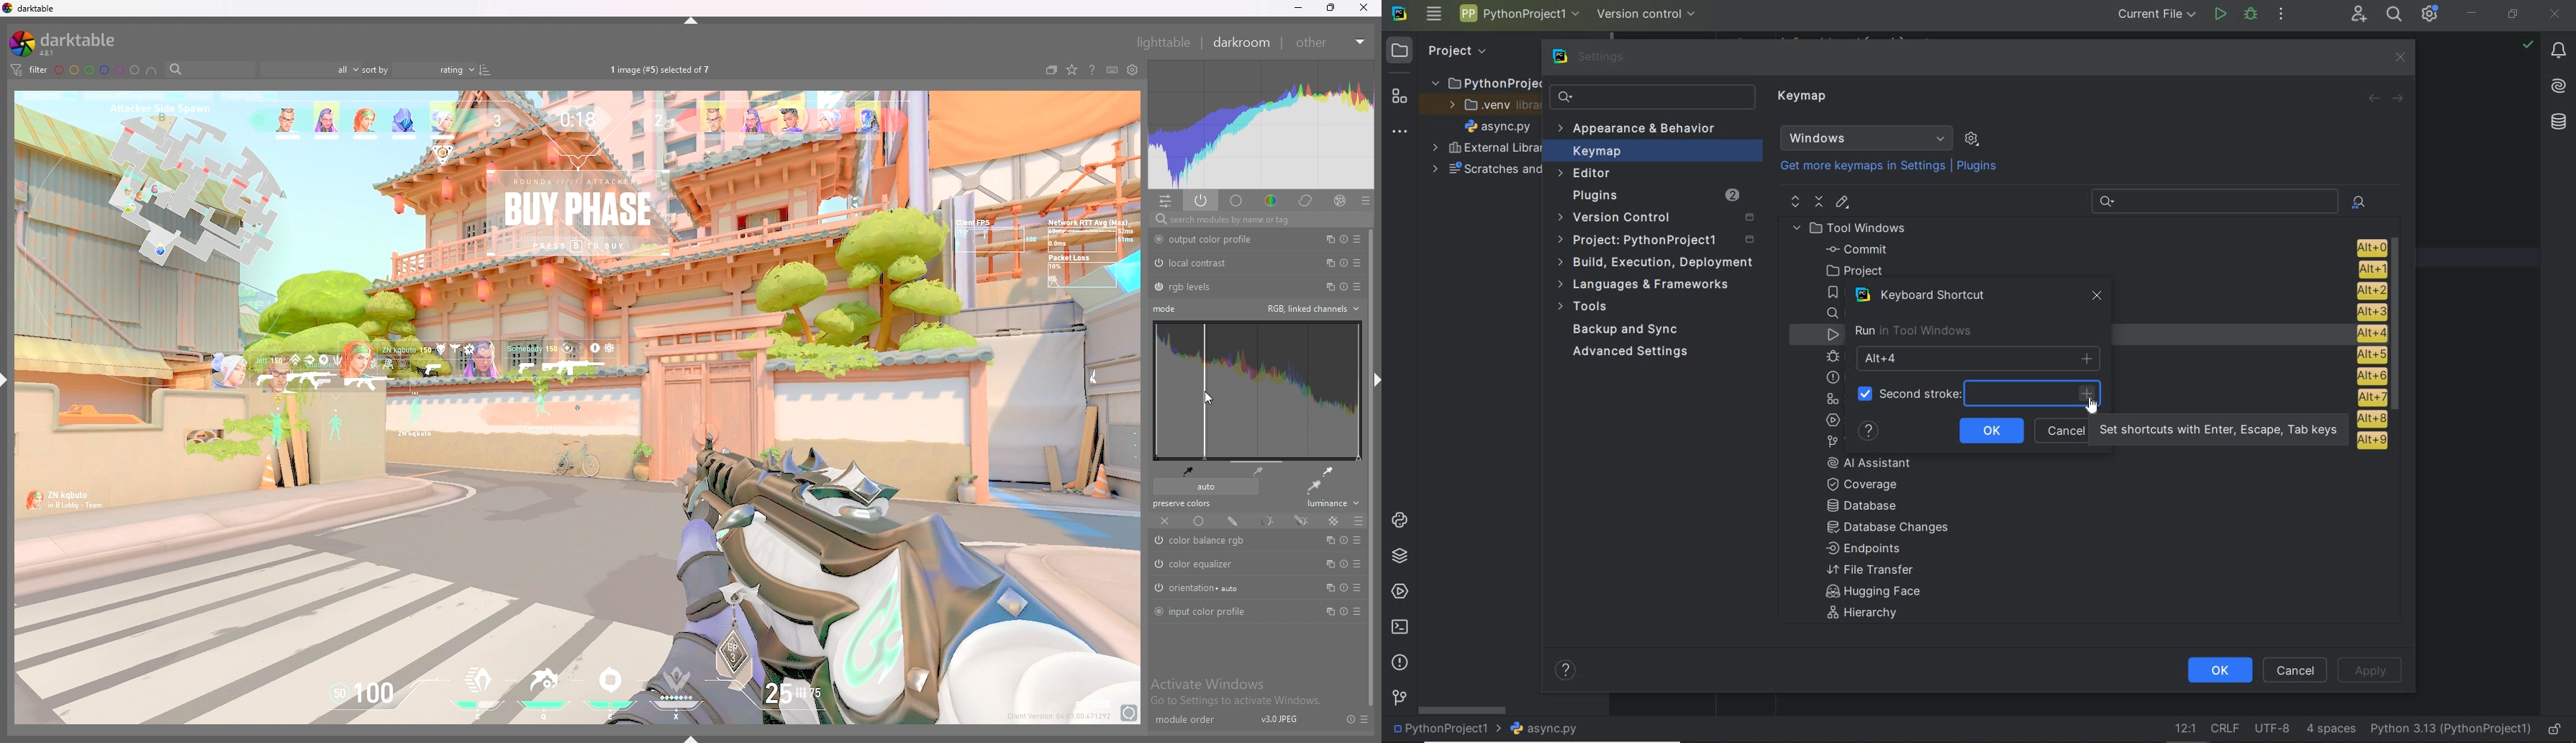 This screenshot has height=756, width=2576. What do you see at coordinates (1843, 204) in the screenshot?
I see `editor shortcut` at bounding box center [1843, 204].